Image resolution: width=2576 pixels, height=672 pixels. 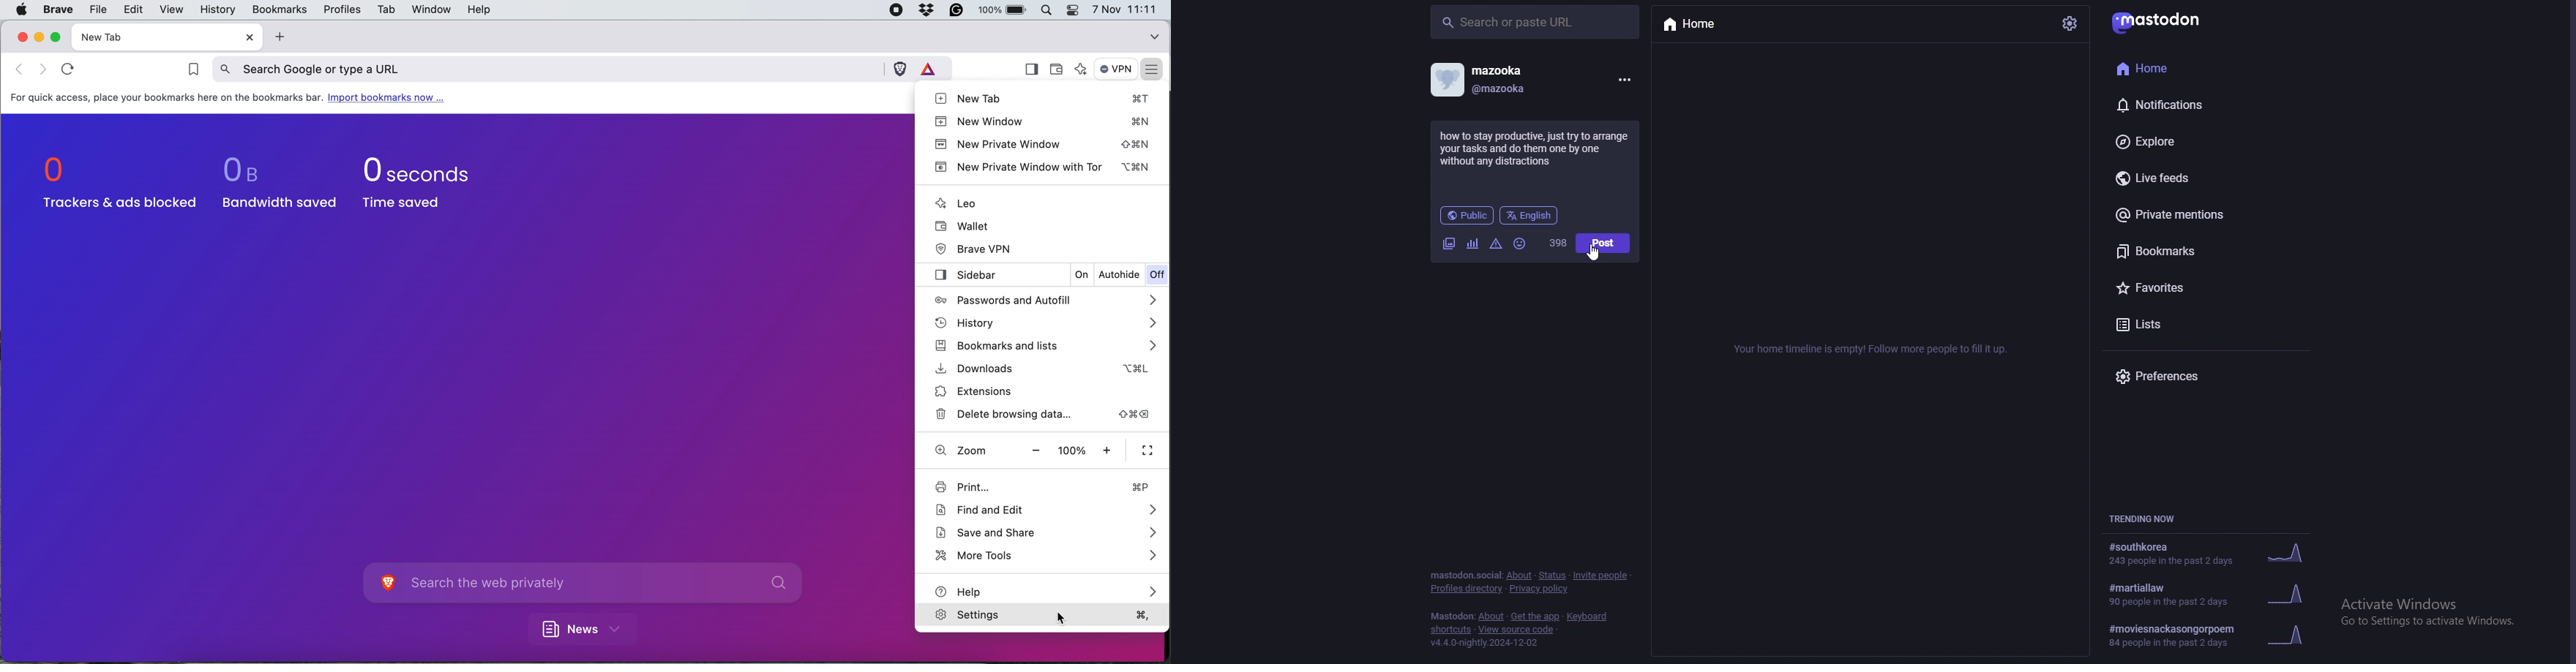 I want to click on trending, so click(x=2214, y=552).